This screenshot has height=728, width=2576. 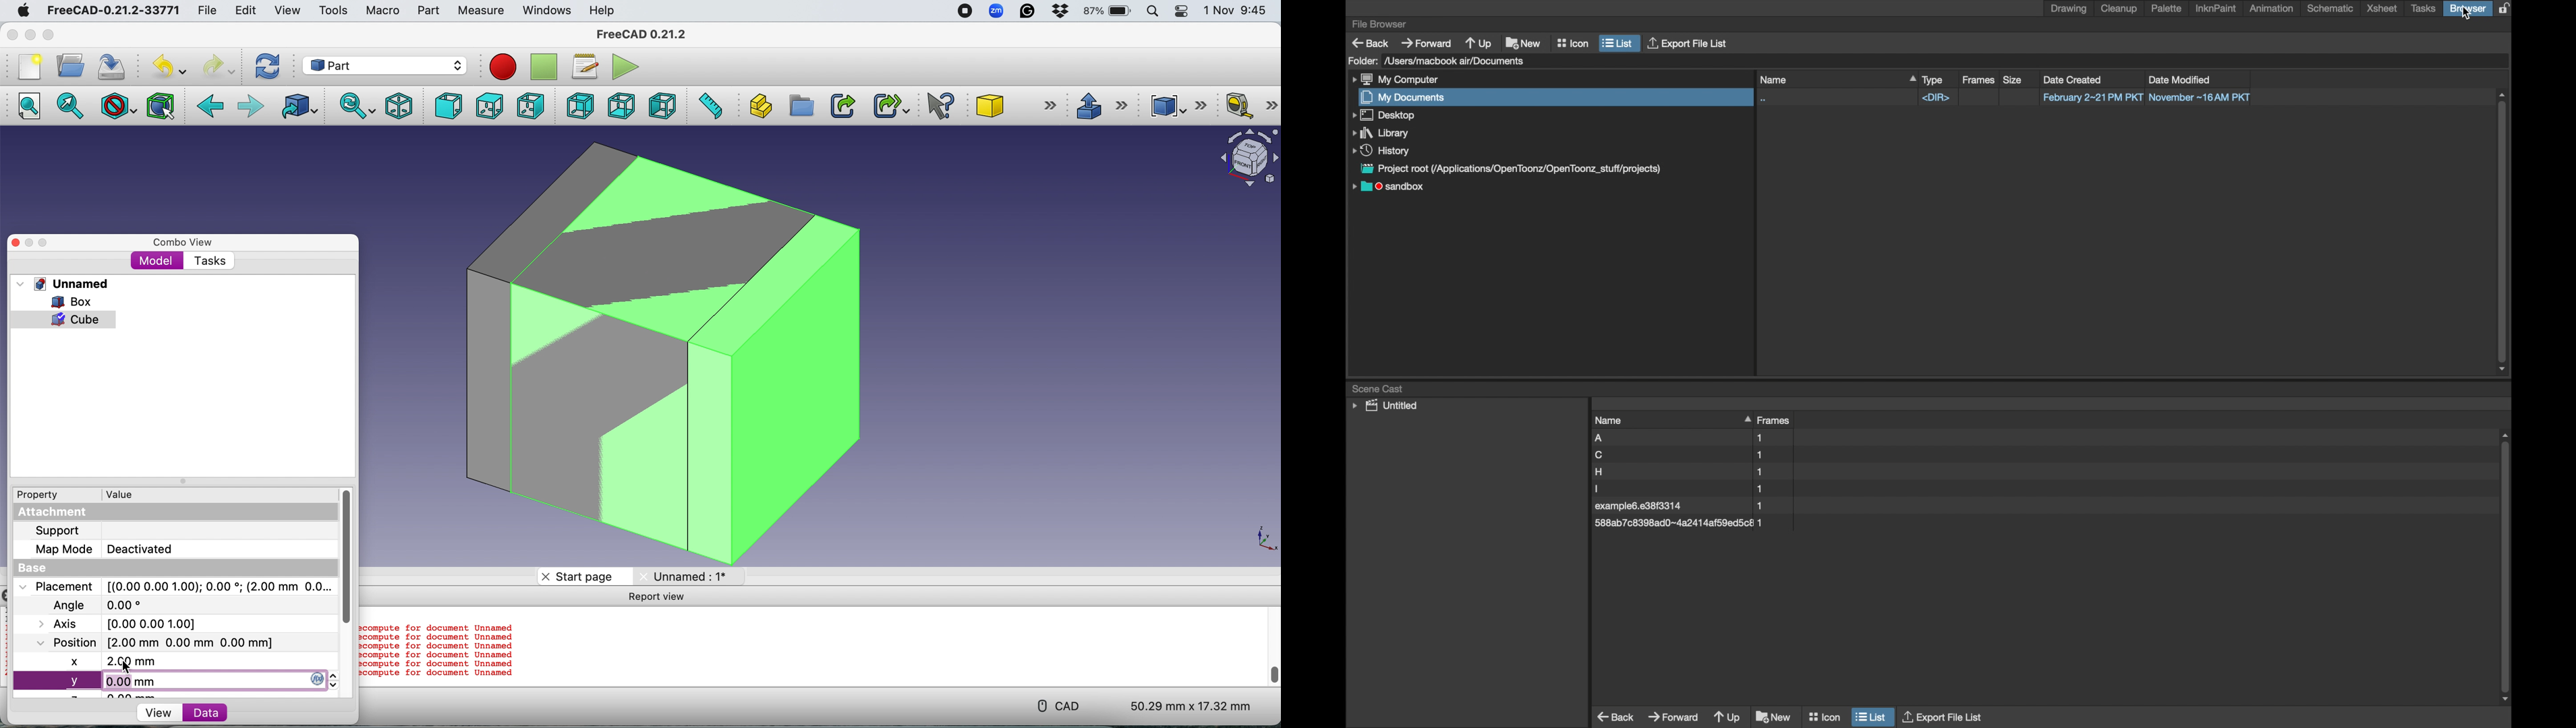 What do you see at coordinates (62, 302) in the screenshot?
I see `Box` at bounding box center [62, 302].